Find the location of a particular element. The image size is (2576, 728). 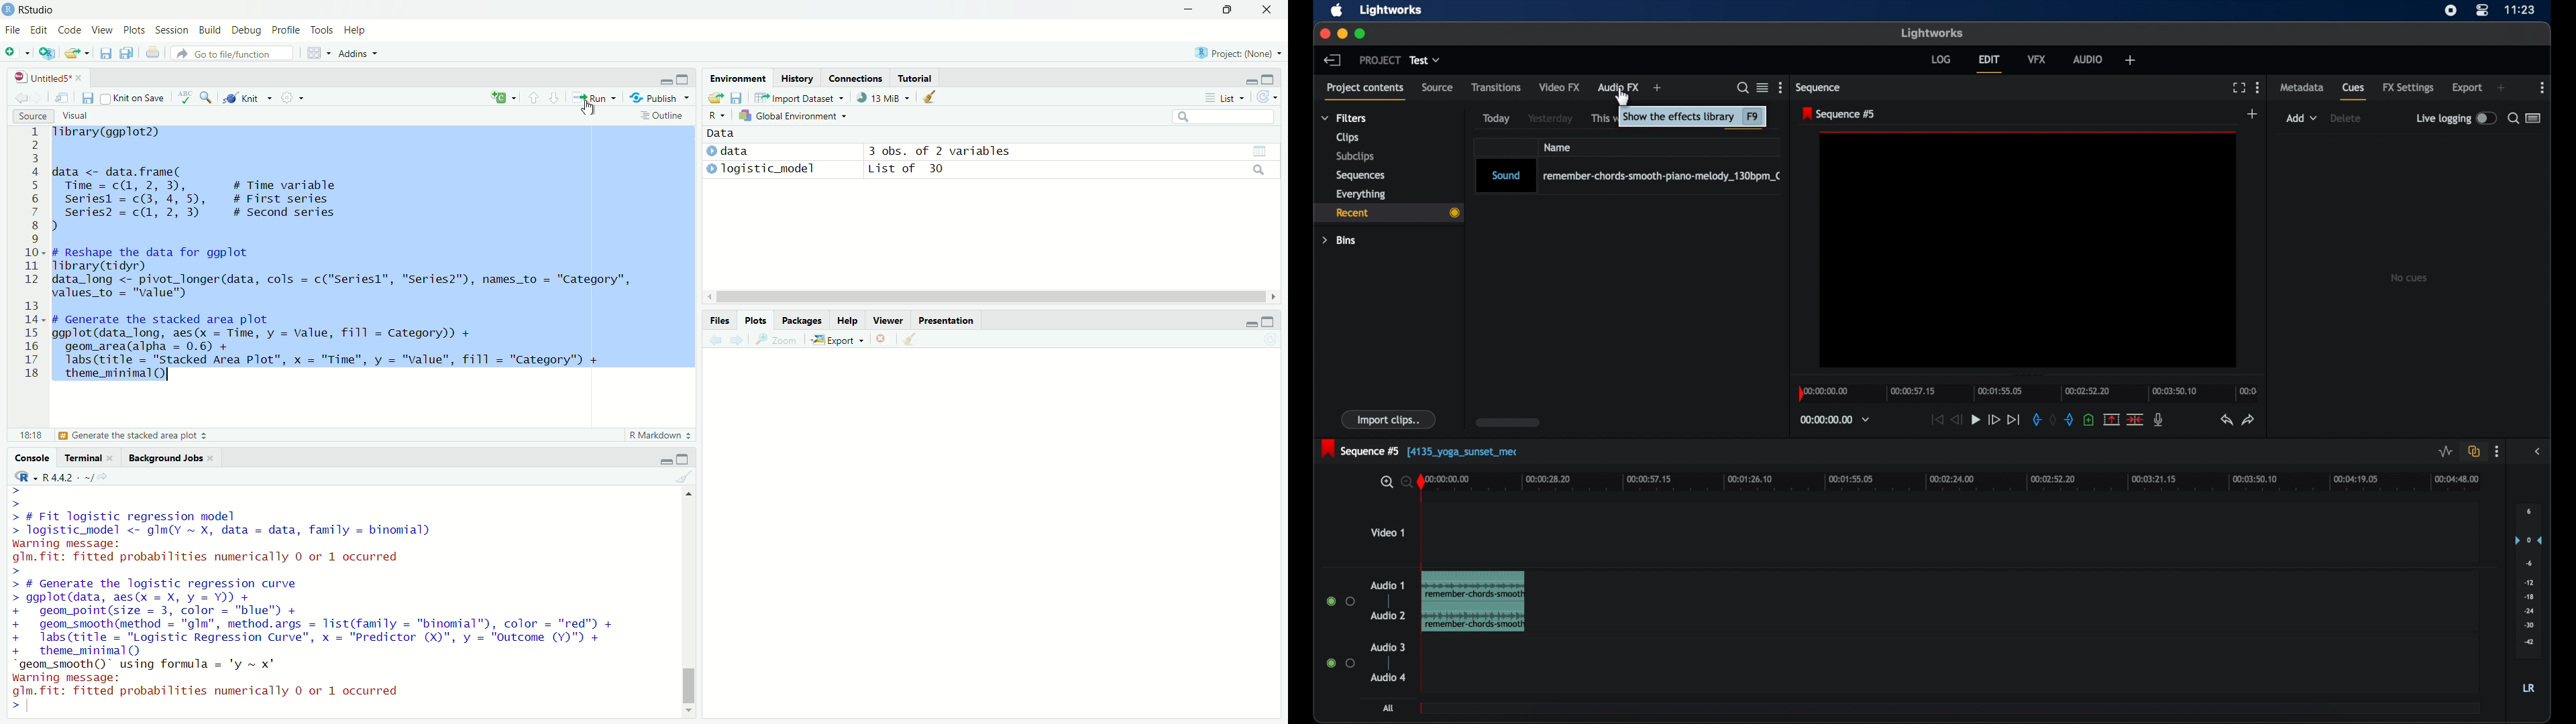

next is located at coordinates (738, 343).